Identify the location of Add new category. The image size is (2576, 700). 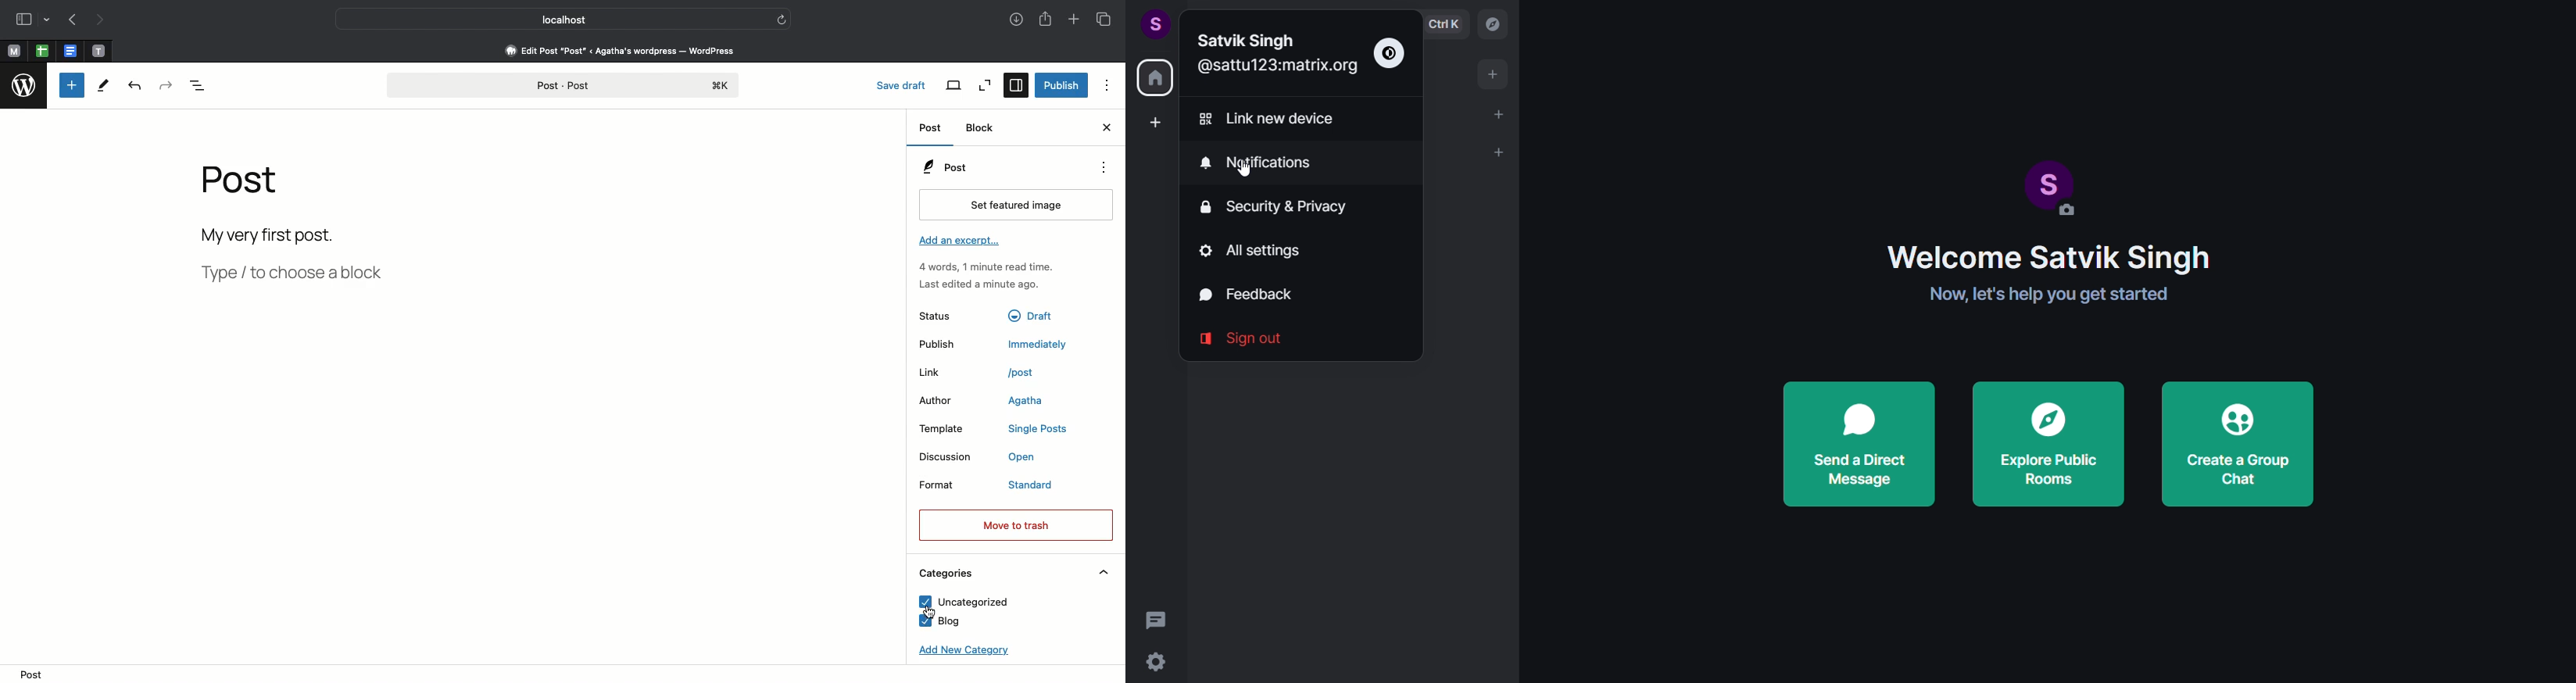
(960, 654).